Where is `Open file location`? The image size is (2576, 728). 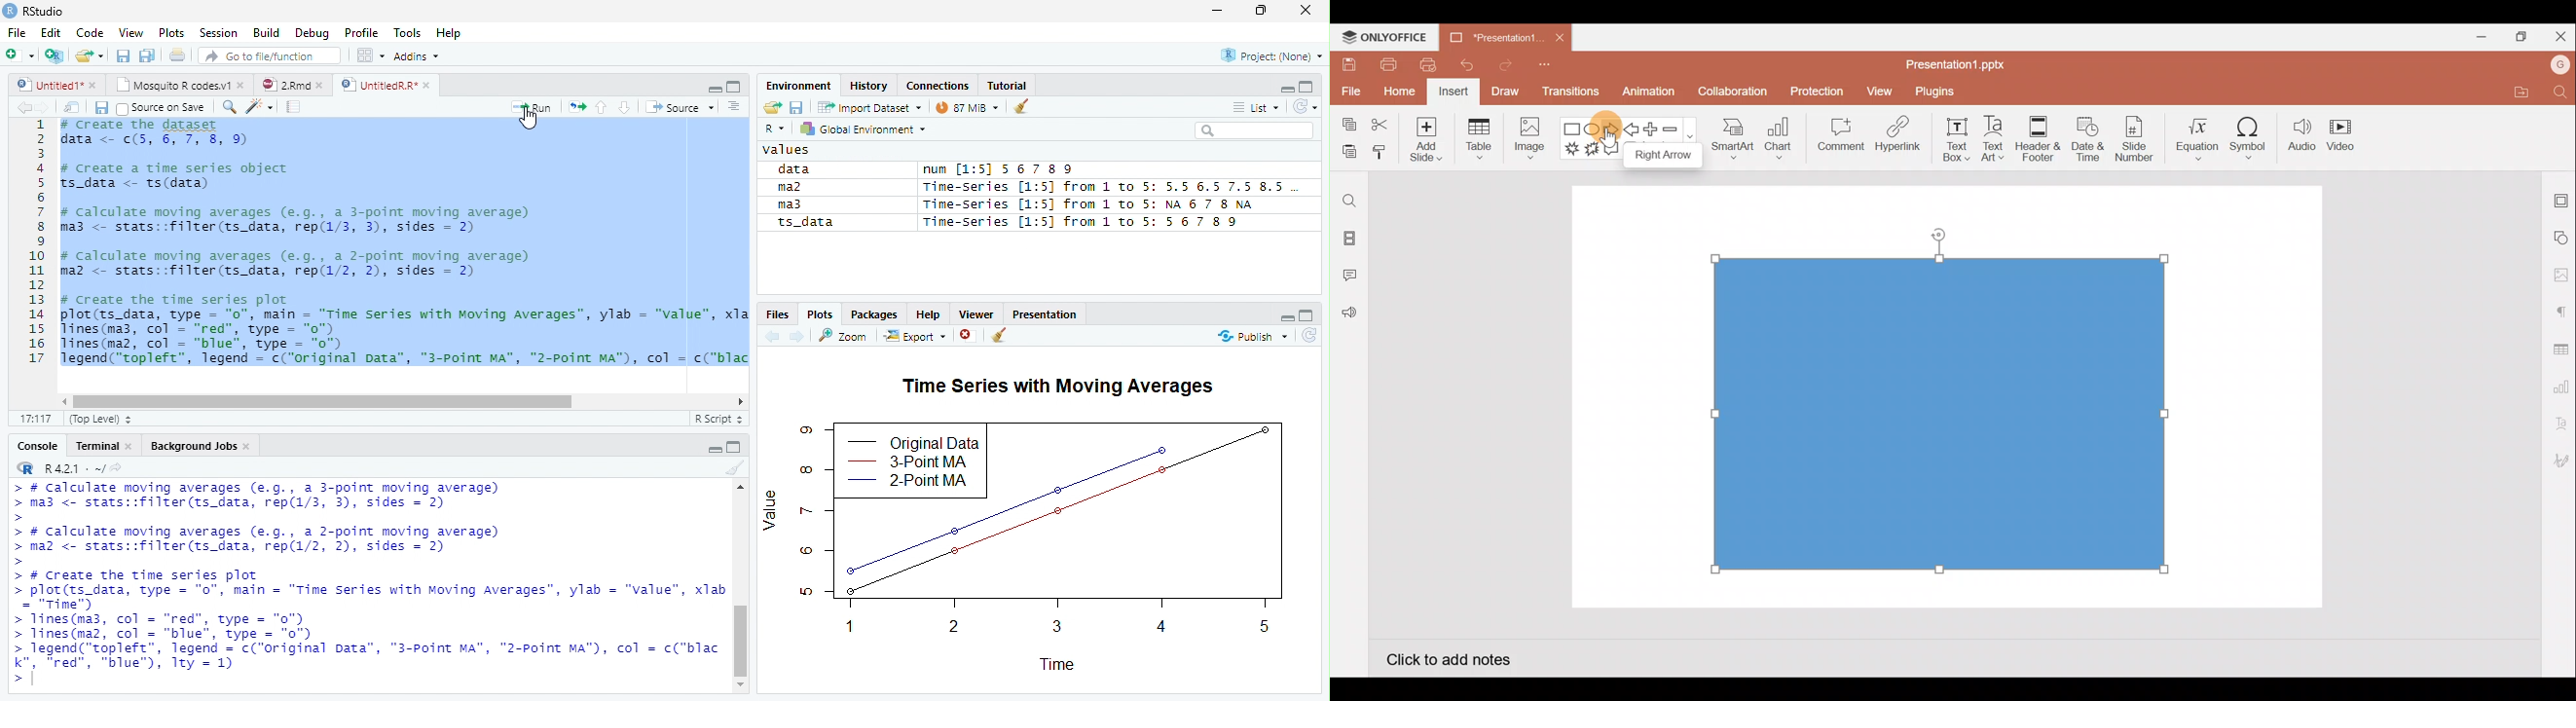
Open file location is located at coordinates (2519, 92).